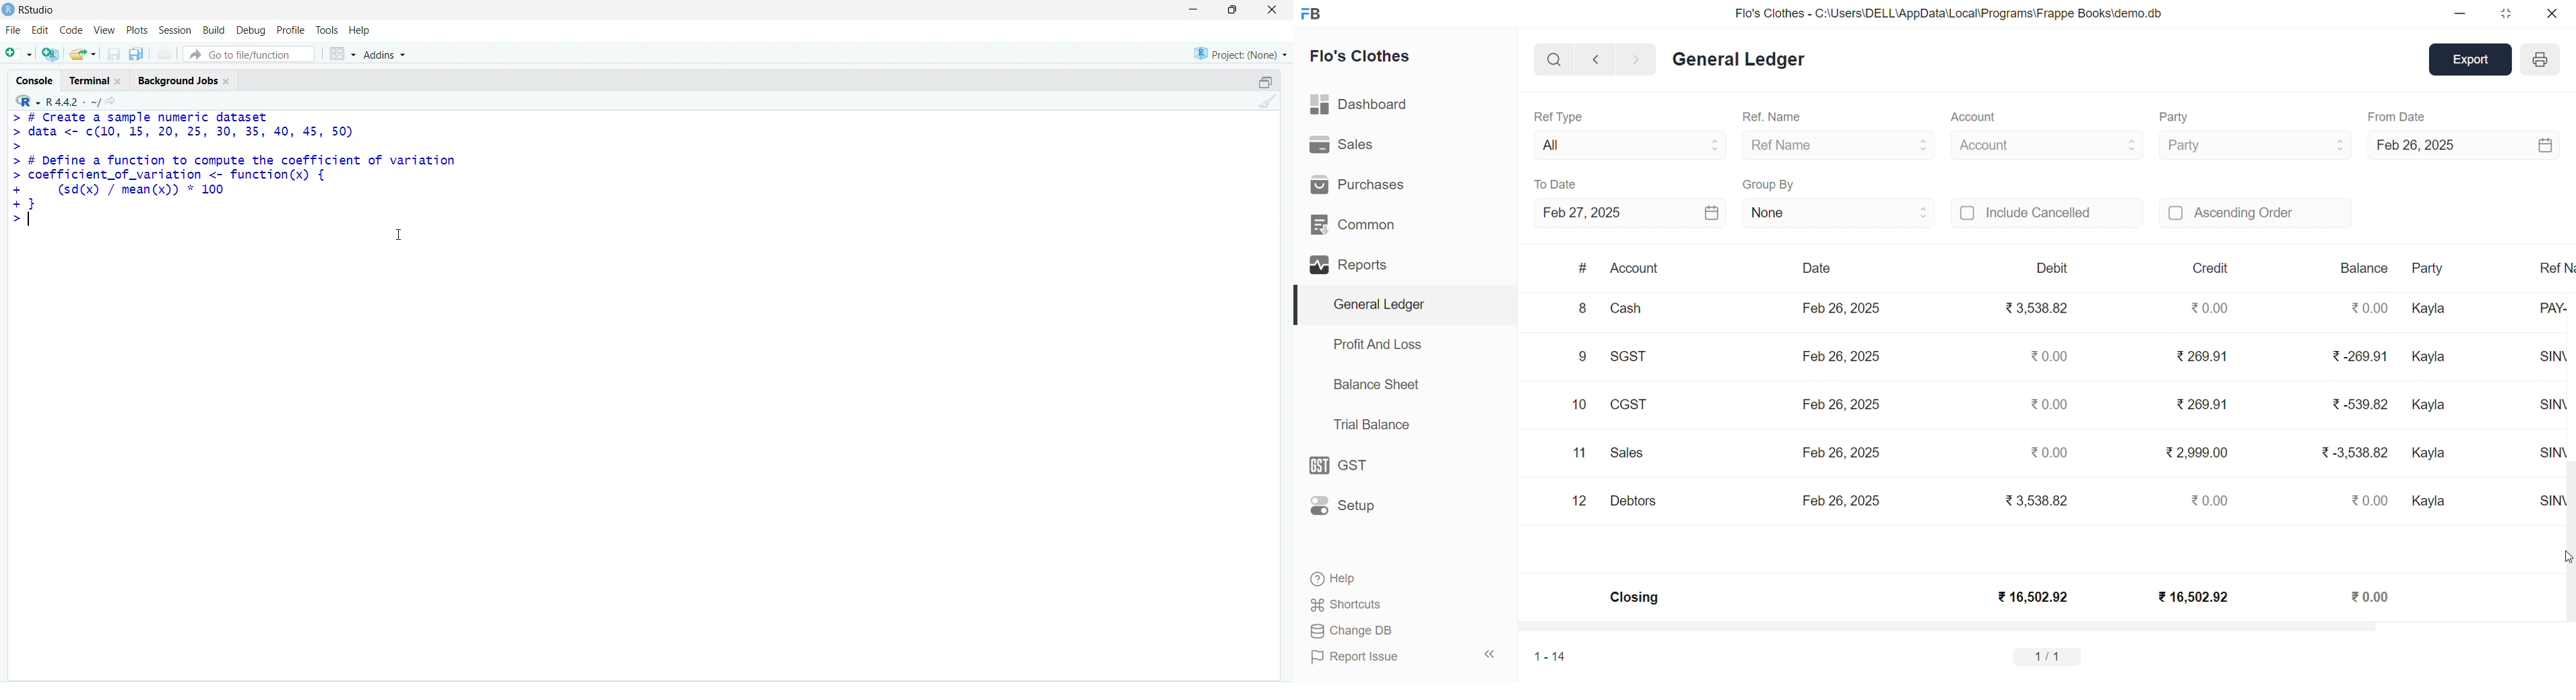  What do you see at coordinates (2554, 503) in the screenshot?
I see `SINV-` at bounding box center [2554, 503].